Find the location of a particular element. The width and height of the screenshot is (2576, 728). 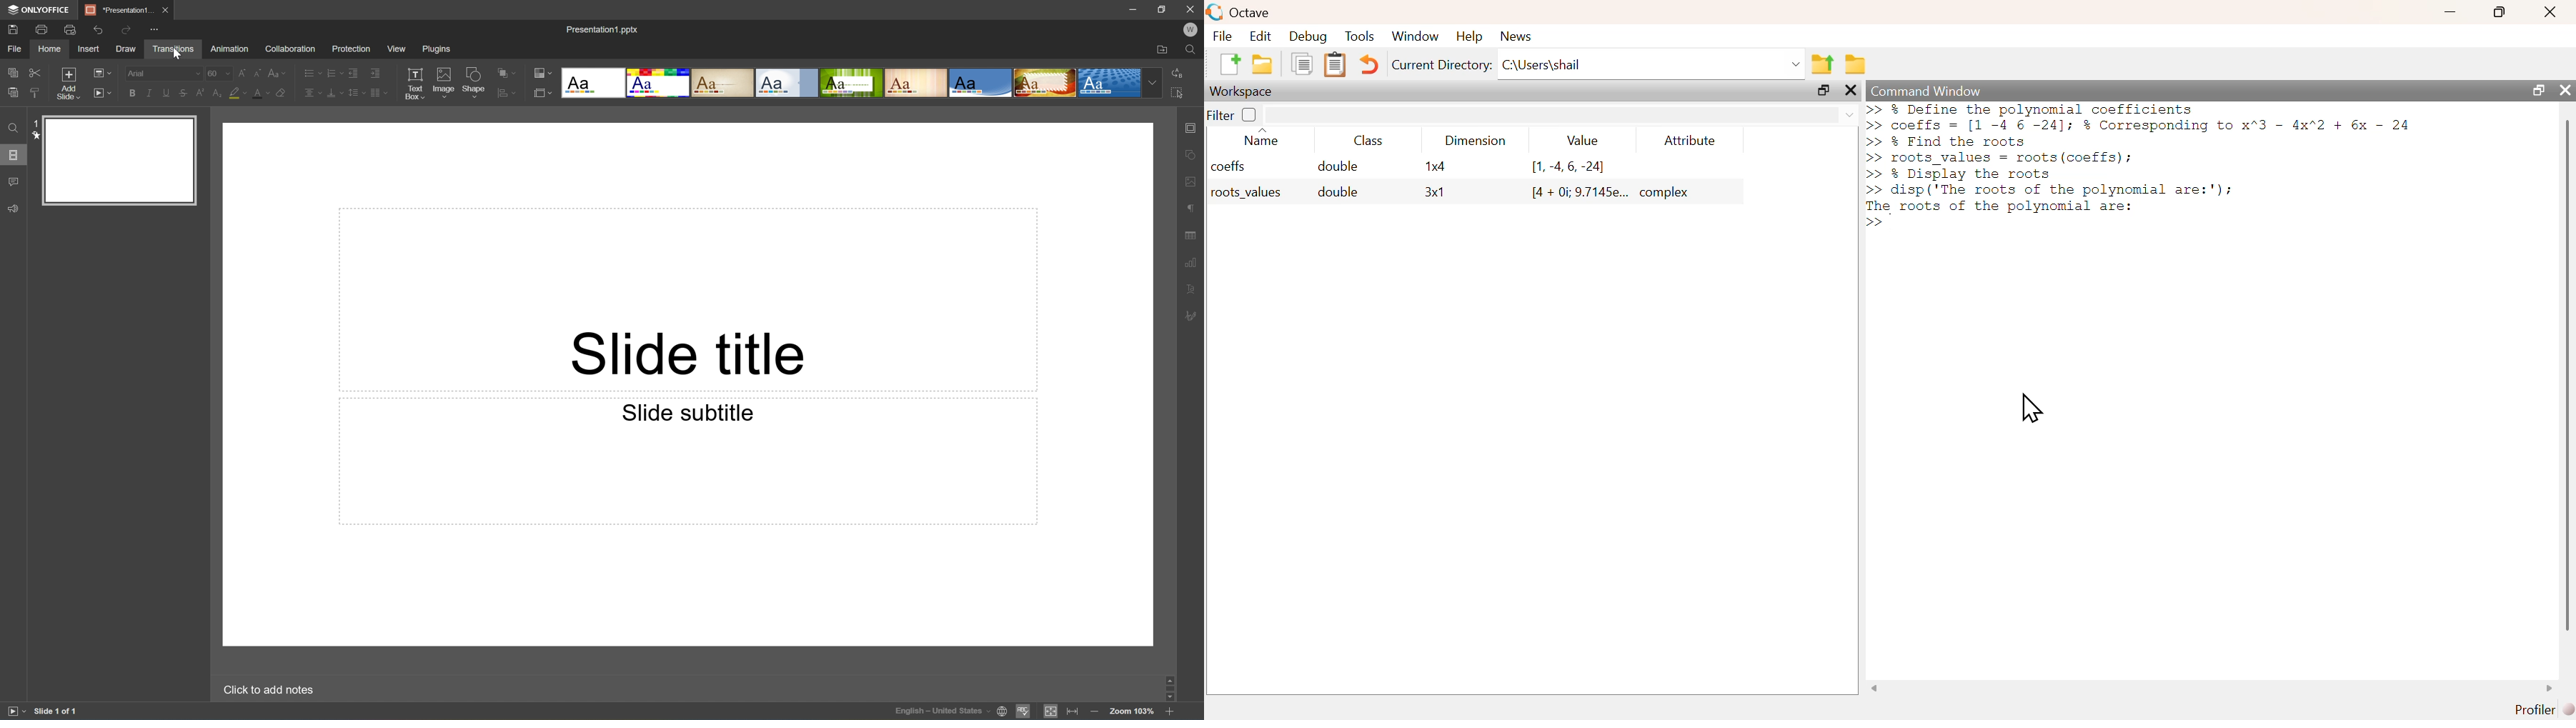

Close is located at coordinates (1190, 9).